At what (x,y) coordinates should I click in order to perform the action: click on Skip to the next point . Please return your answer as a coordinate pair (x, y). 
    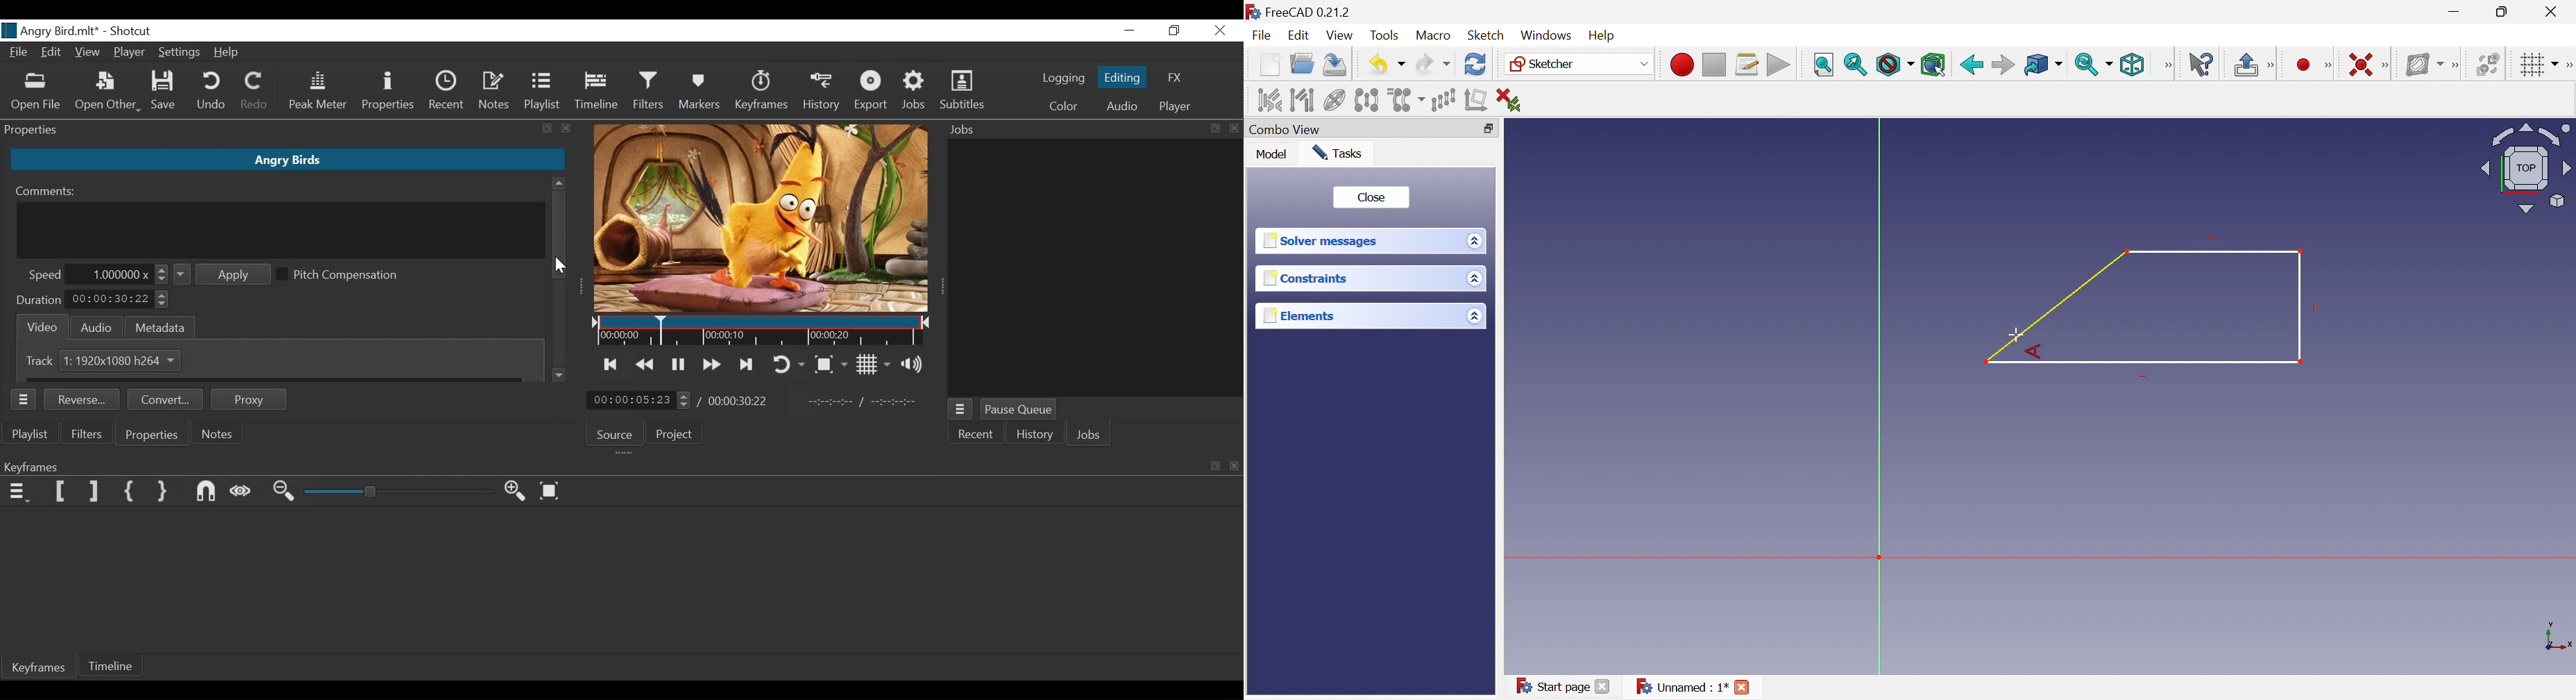
    Looking at the image, I should click on (747, 364).